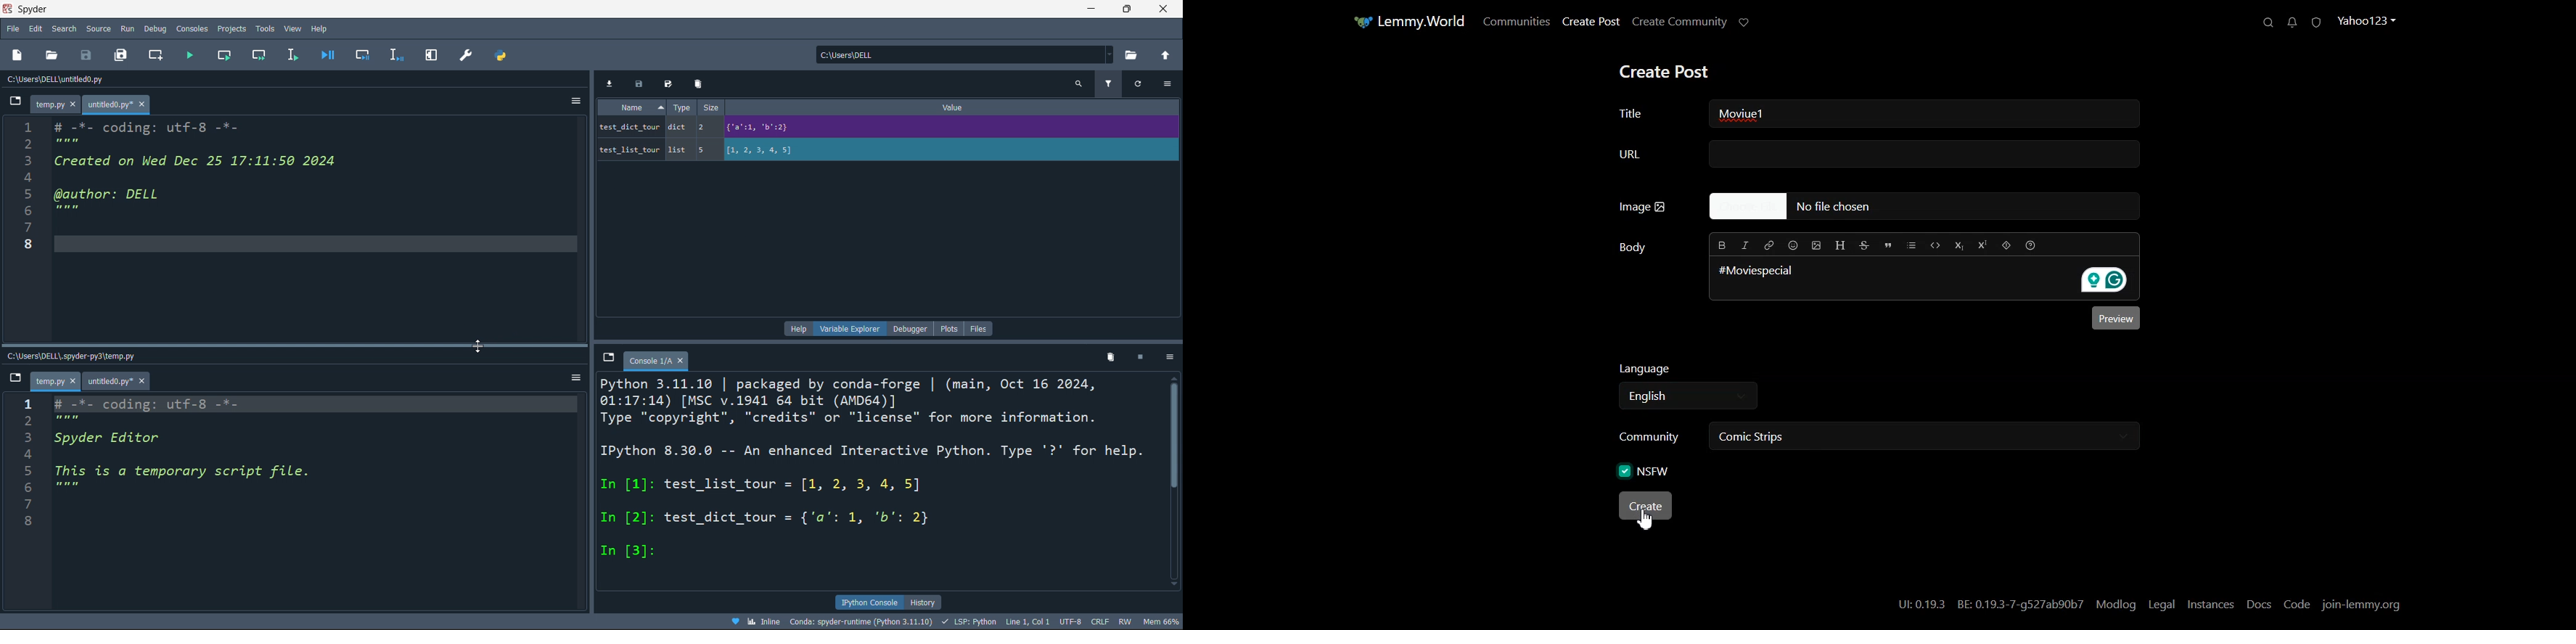  What do you see at coordinates (867, 621) in the screenshot?
I see `Conda: spyder runtime (Python 3.11.10)` at bounding box center [867, 621].